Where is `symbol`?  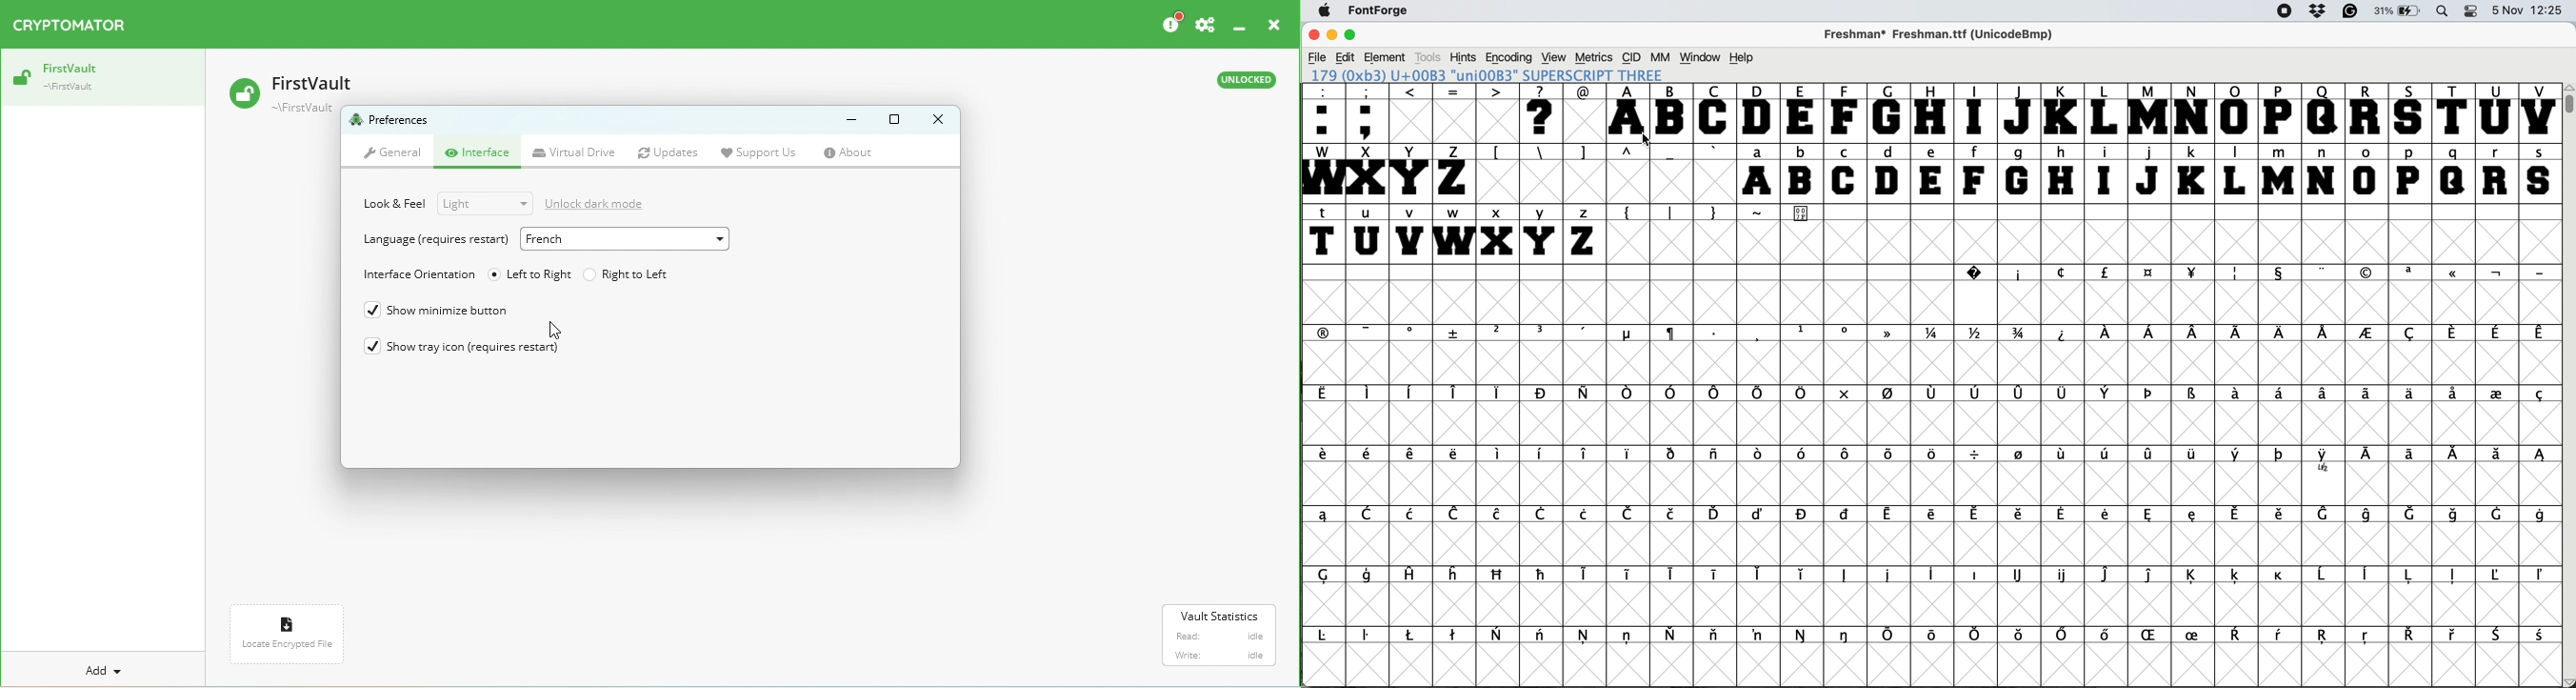
symbol is located at coordinates (1456, 333).